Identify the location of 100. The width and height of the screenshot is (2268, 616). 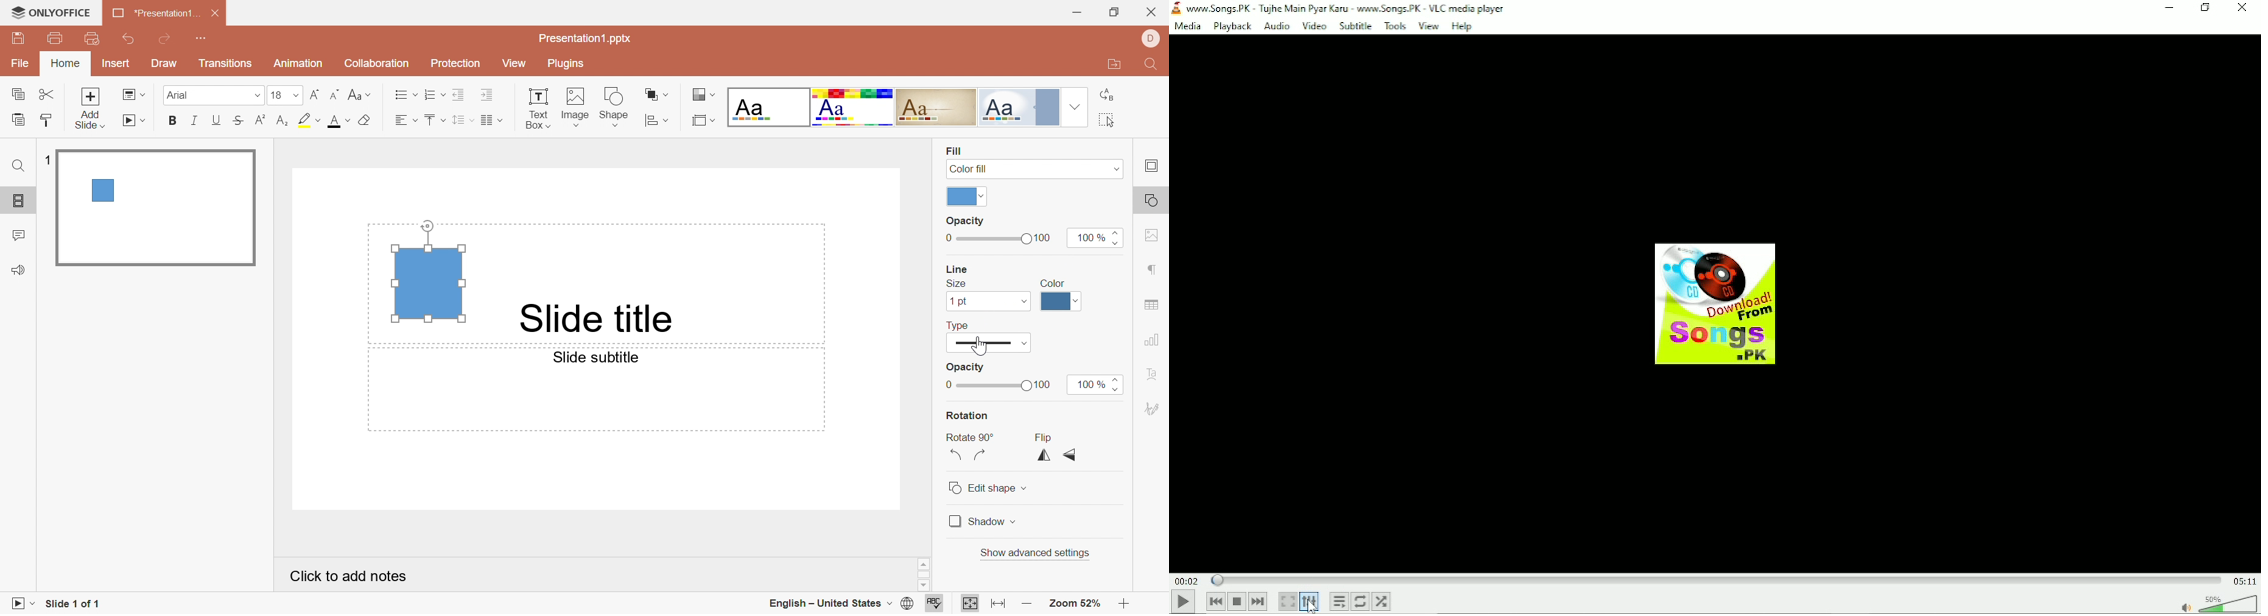
(1047, 384).